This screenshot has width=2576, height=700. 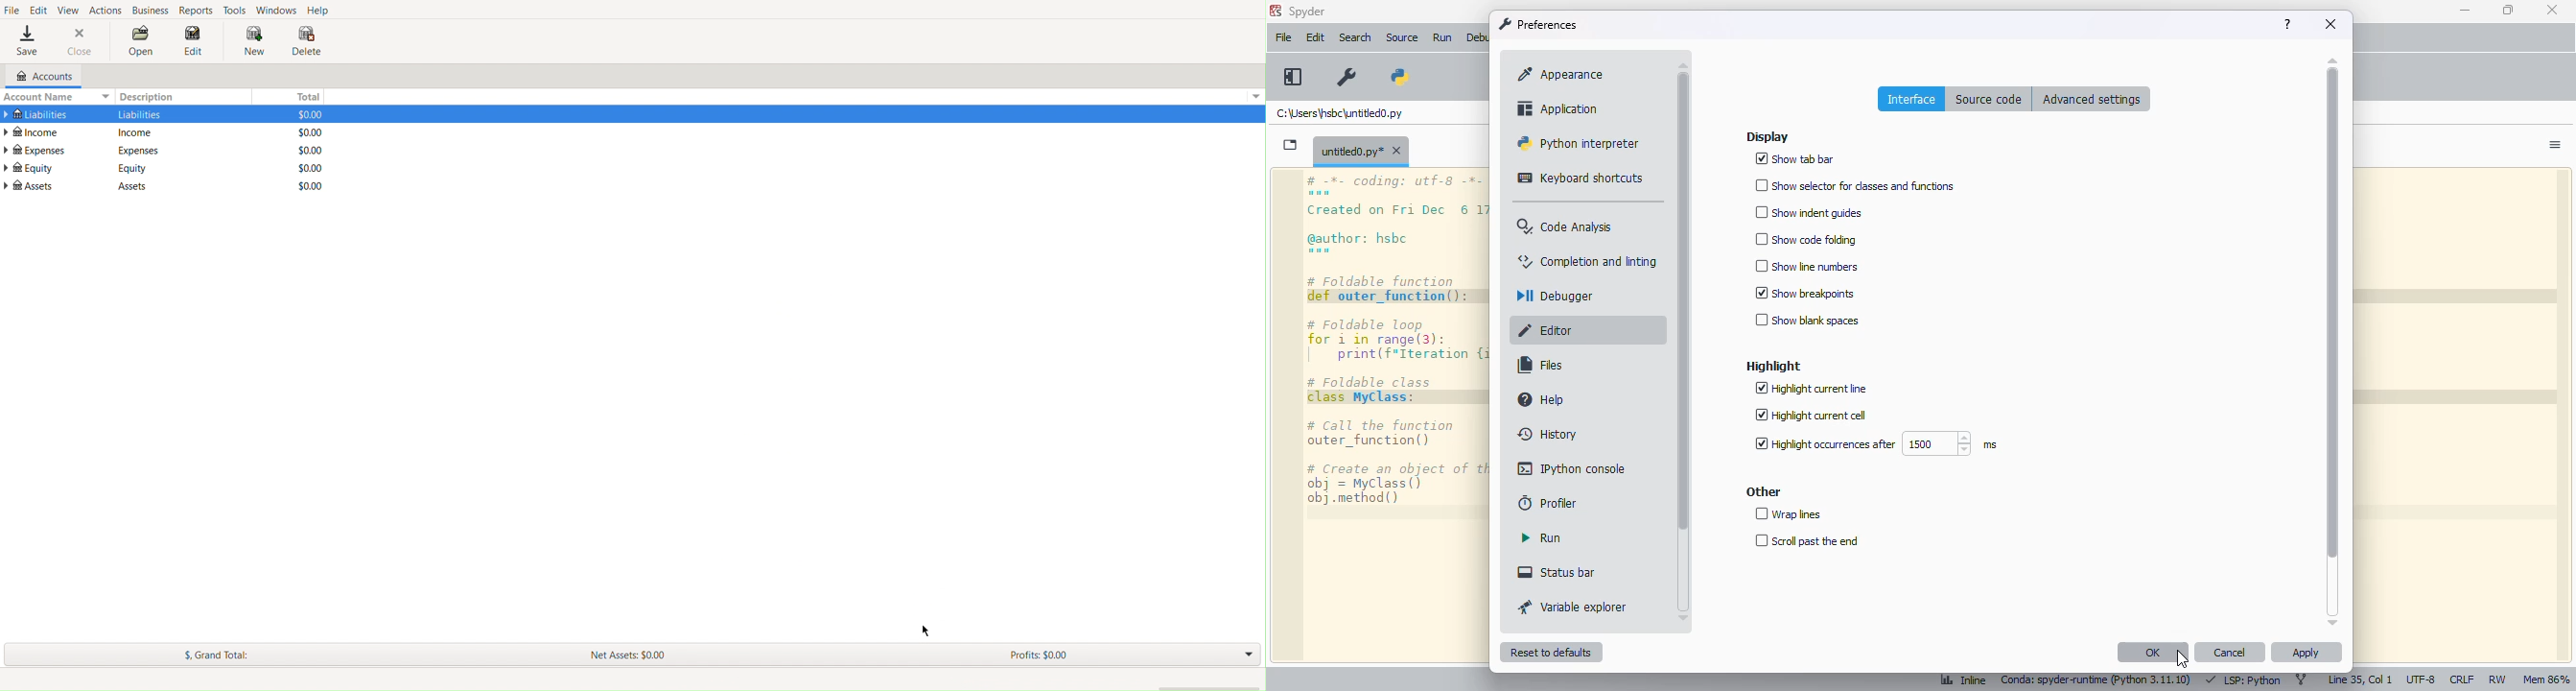 I want to click on run, so click(x=1444, y=39).